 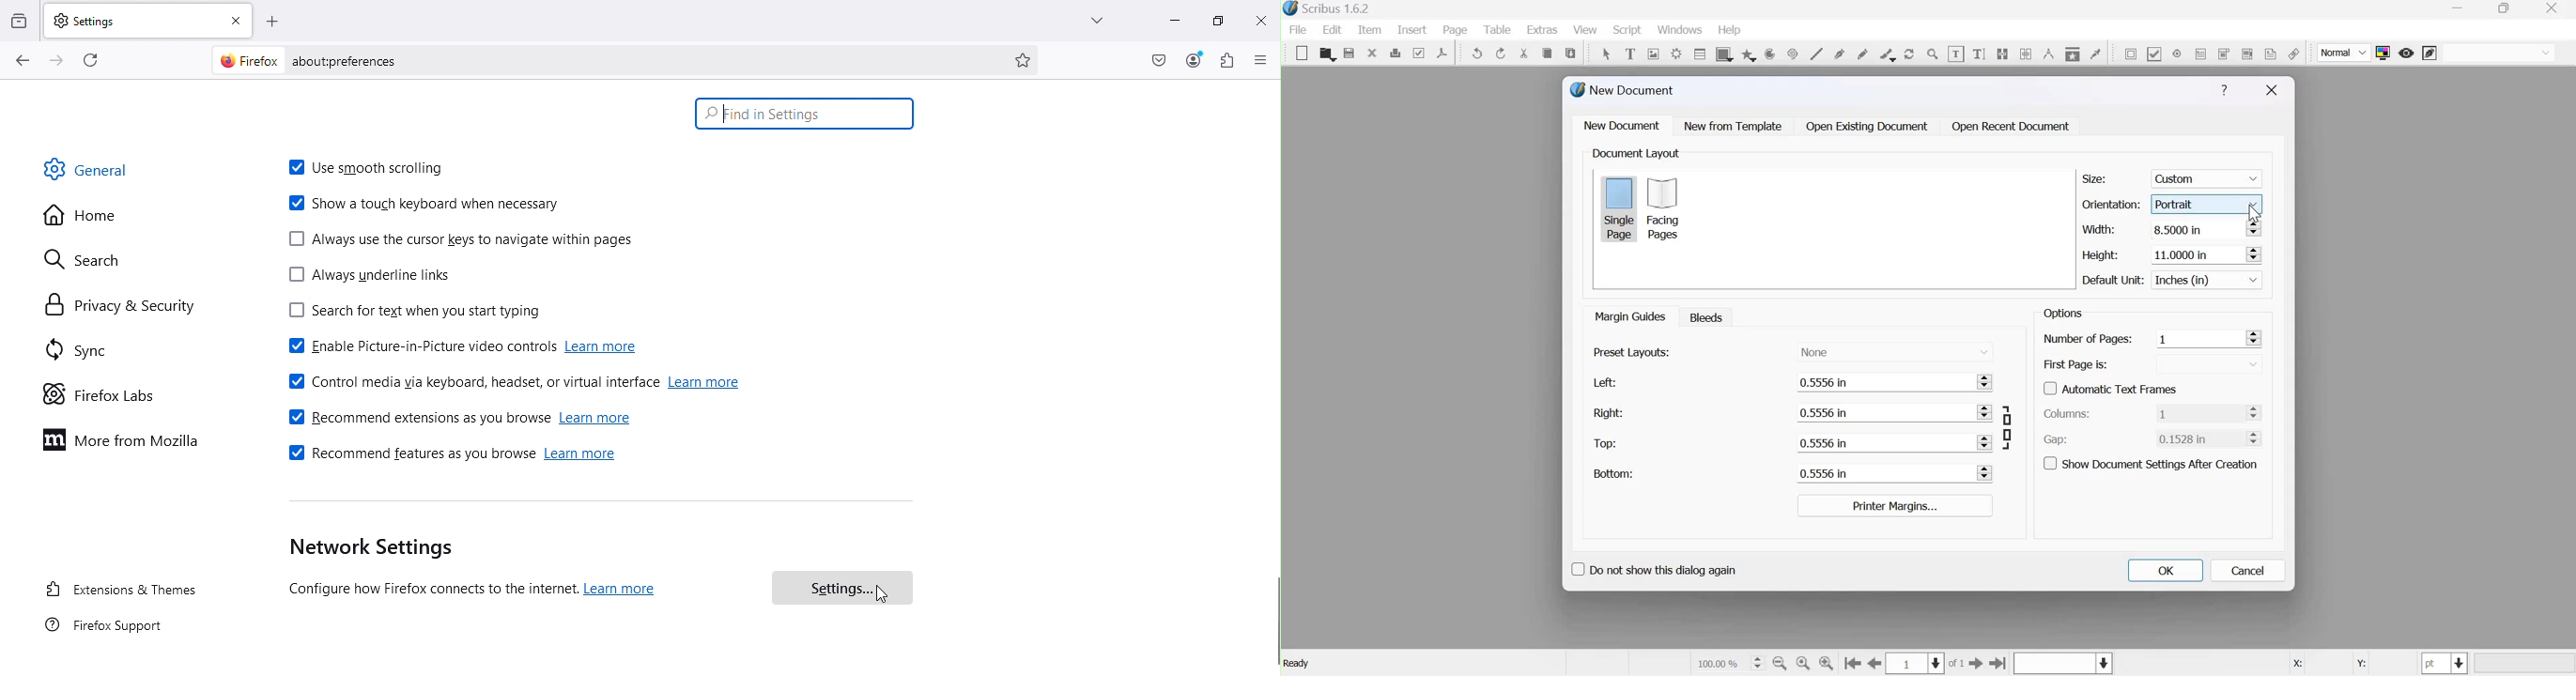 I want to click on close, so click(x=2556, y=8).